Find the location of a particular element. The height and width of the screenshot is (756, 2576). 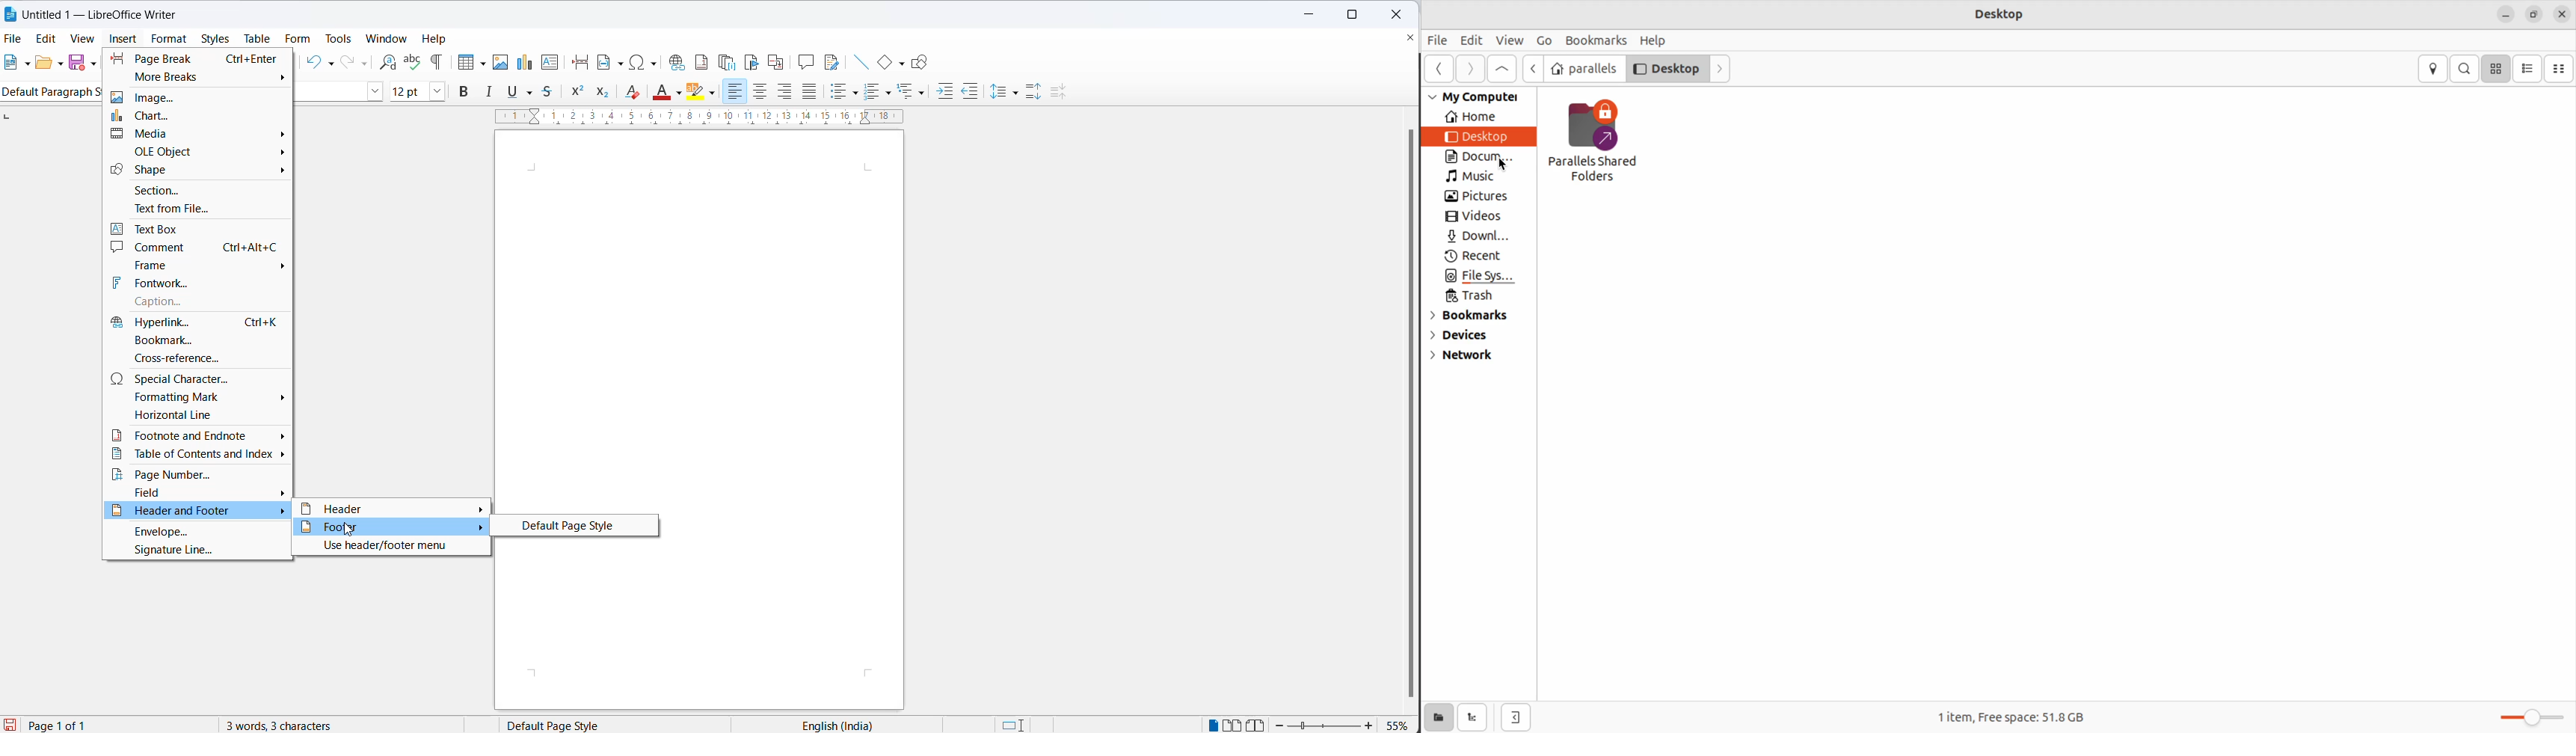

undo is located at coordinates (311, 62).